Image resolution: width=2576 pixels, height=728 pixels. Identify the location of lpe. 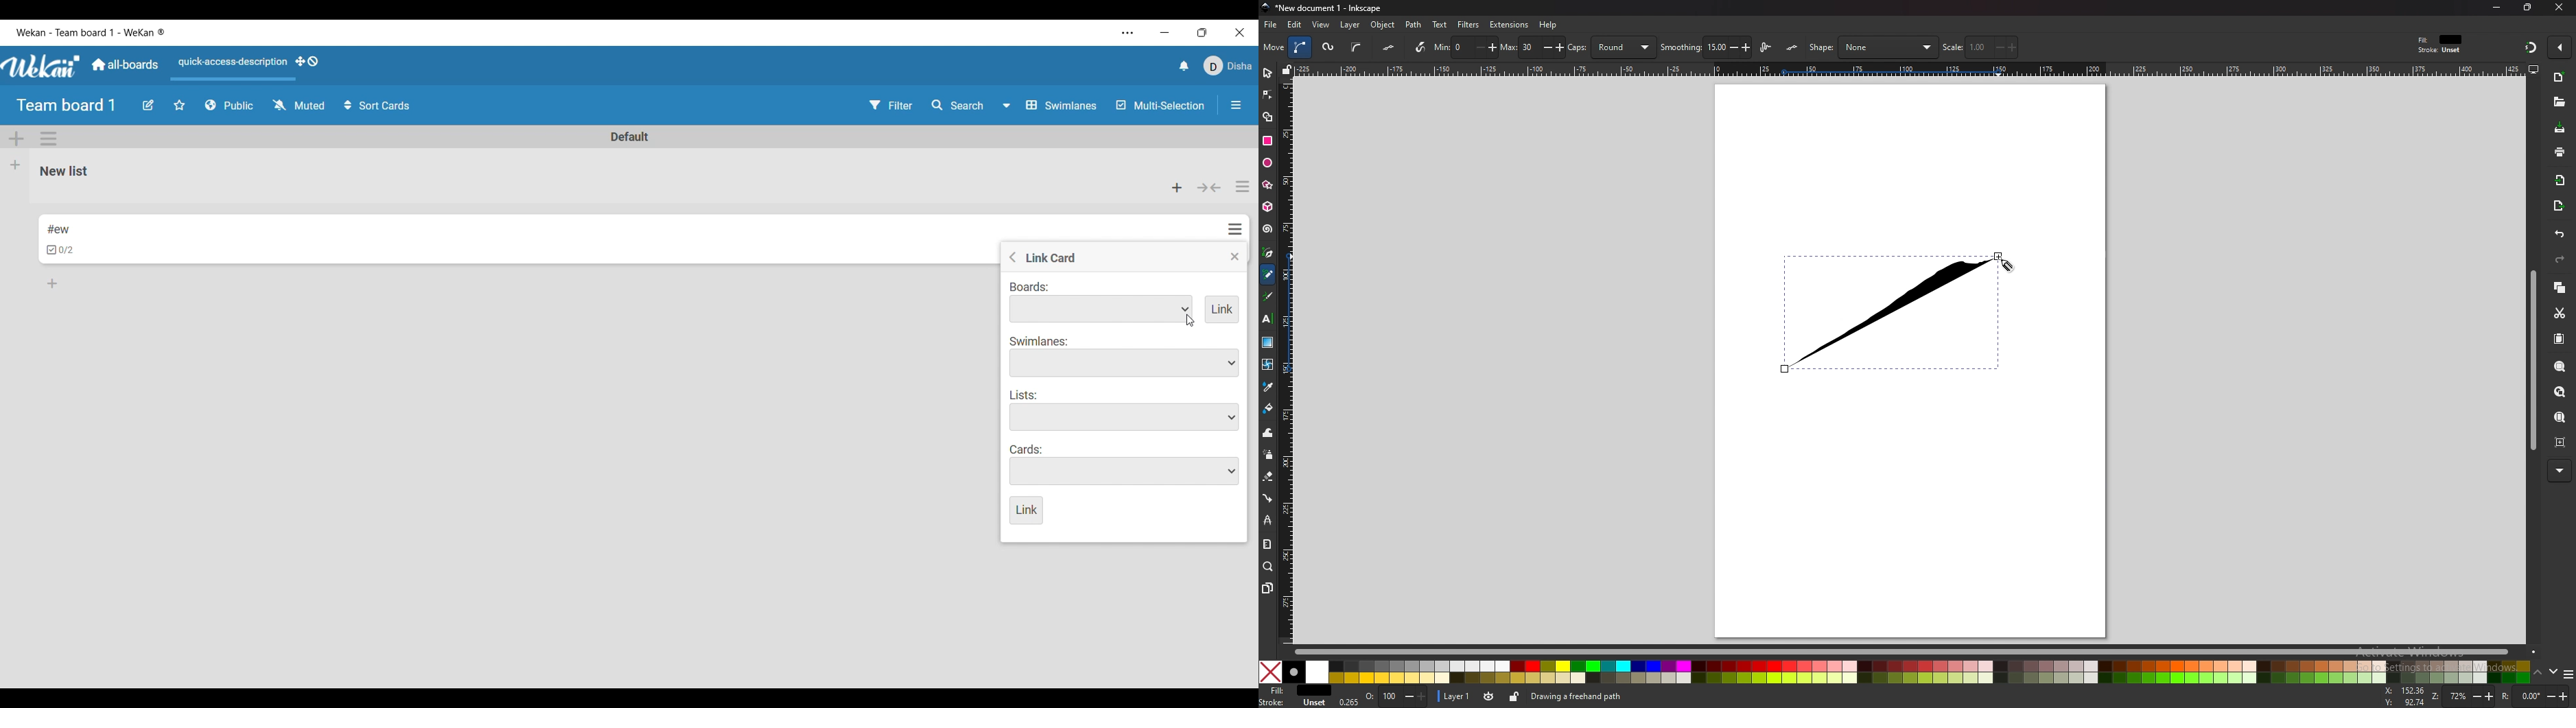
(1267, 520).